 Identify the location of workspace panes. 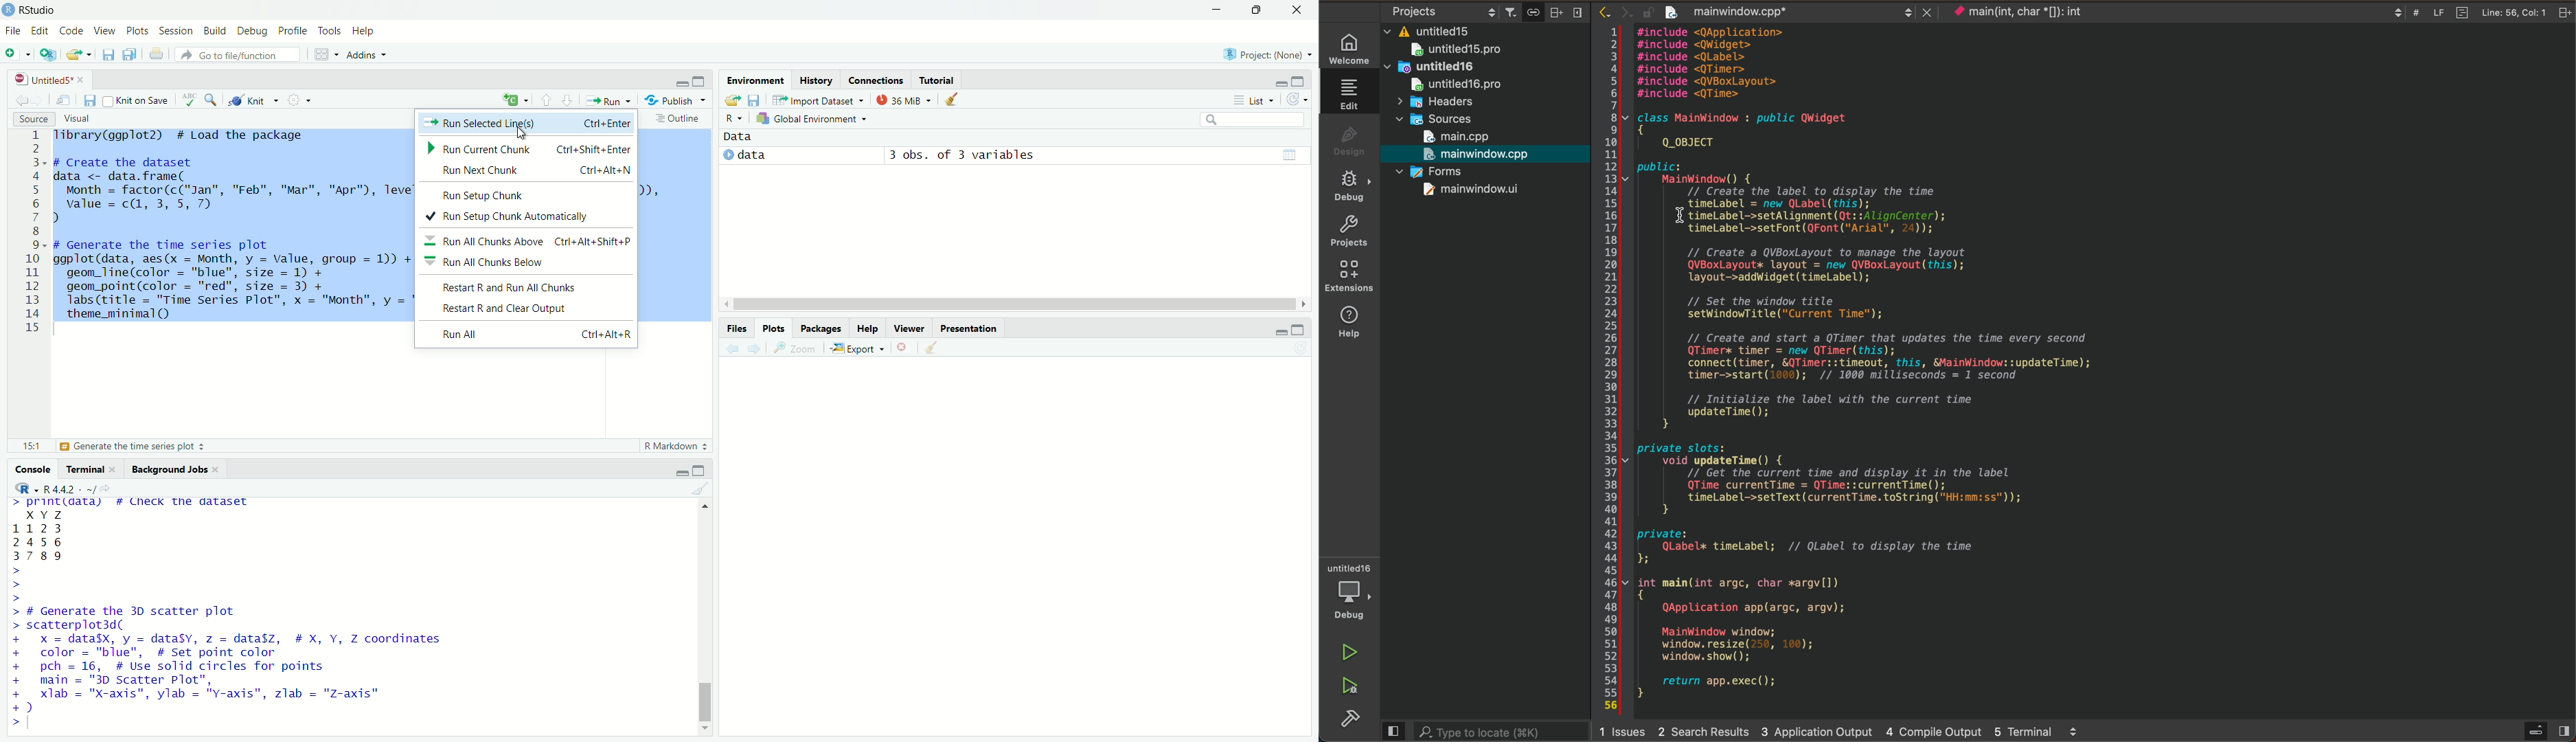
(325, 54).